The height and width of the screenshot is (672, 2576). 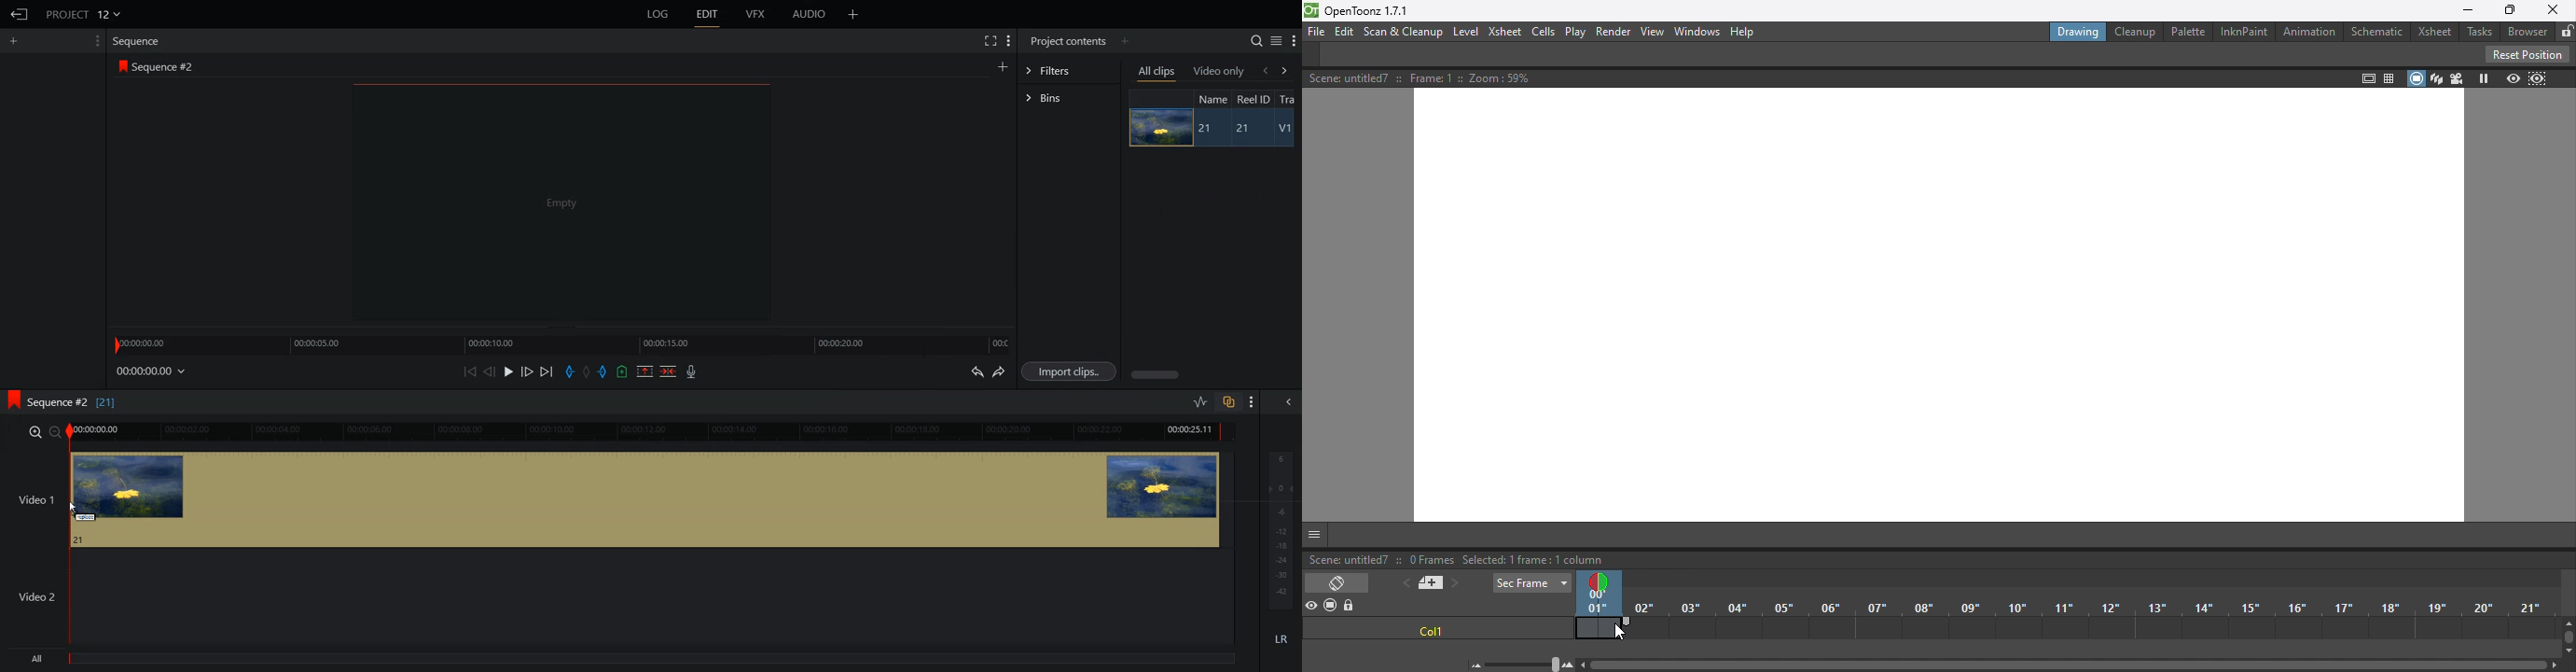 I want to click on Sequence, so click(x=138, y=42).